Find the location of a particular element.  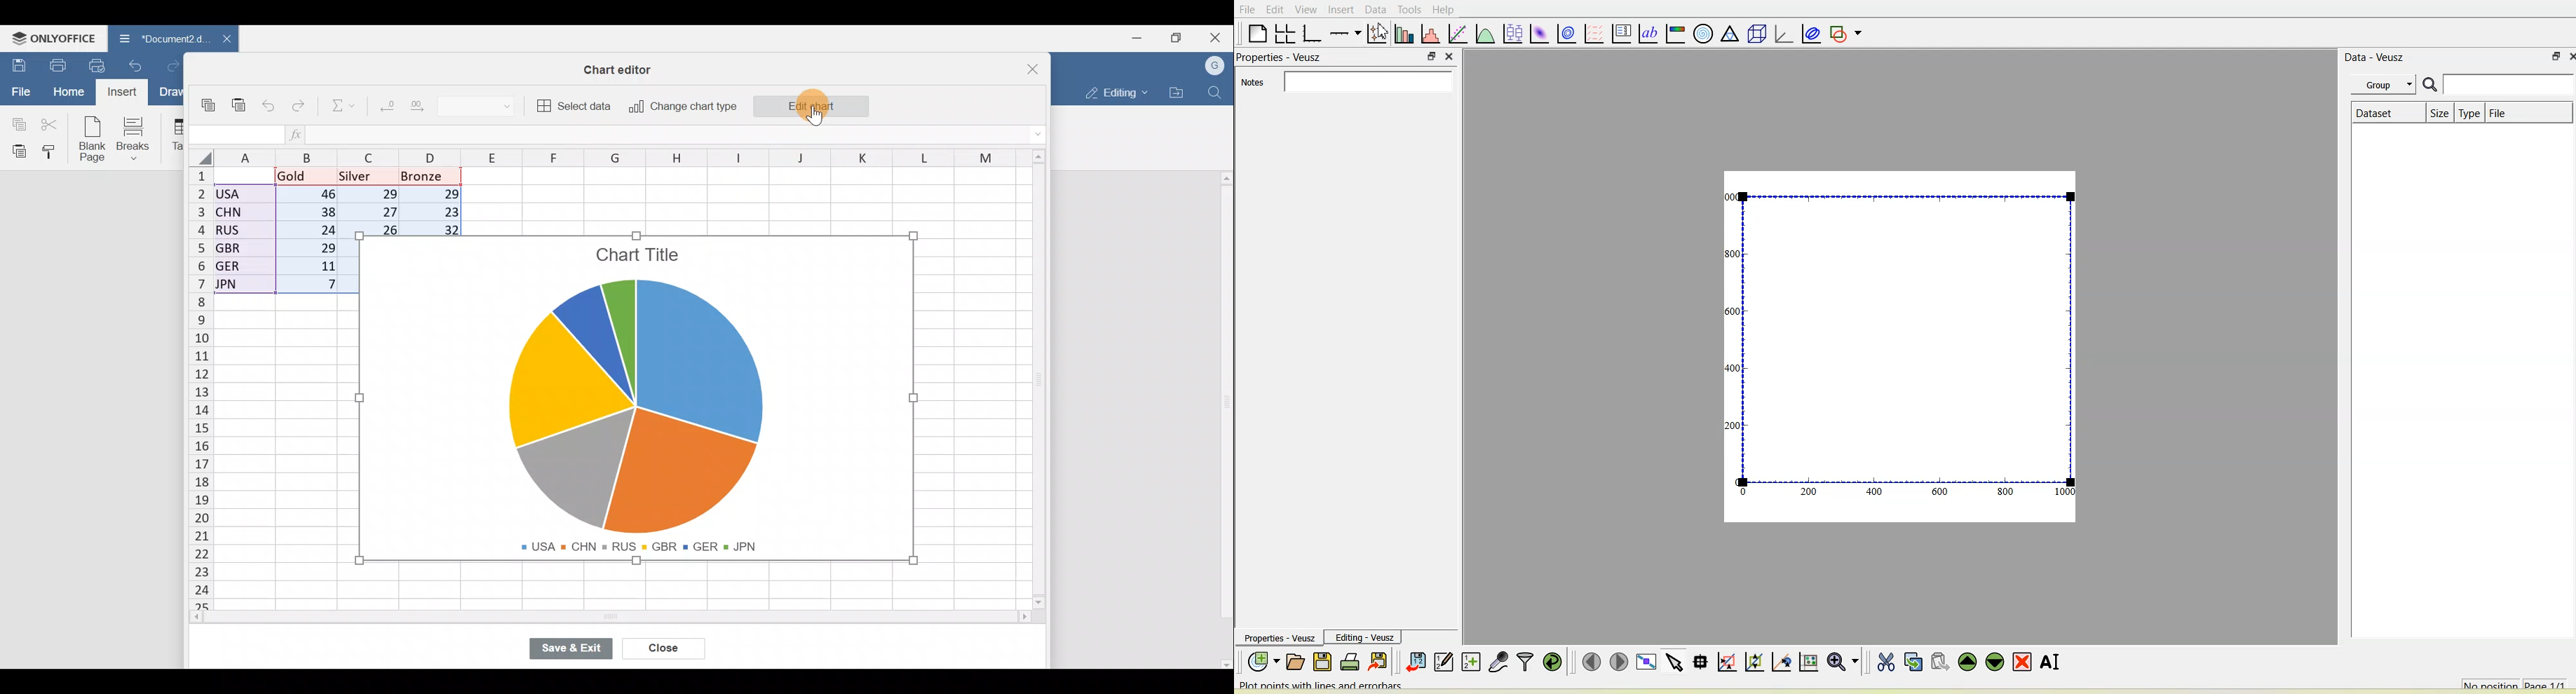

Columns is located at coordinates (632, 157).